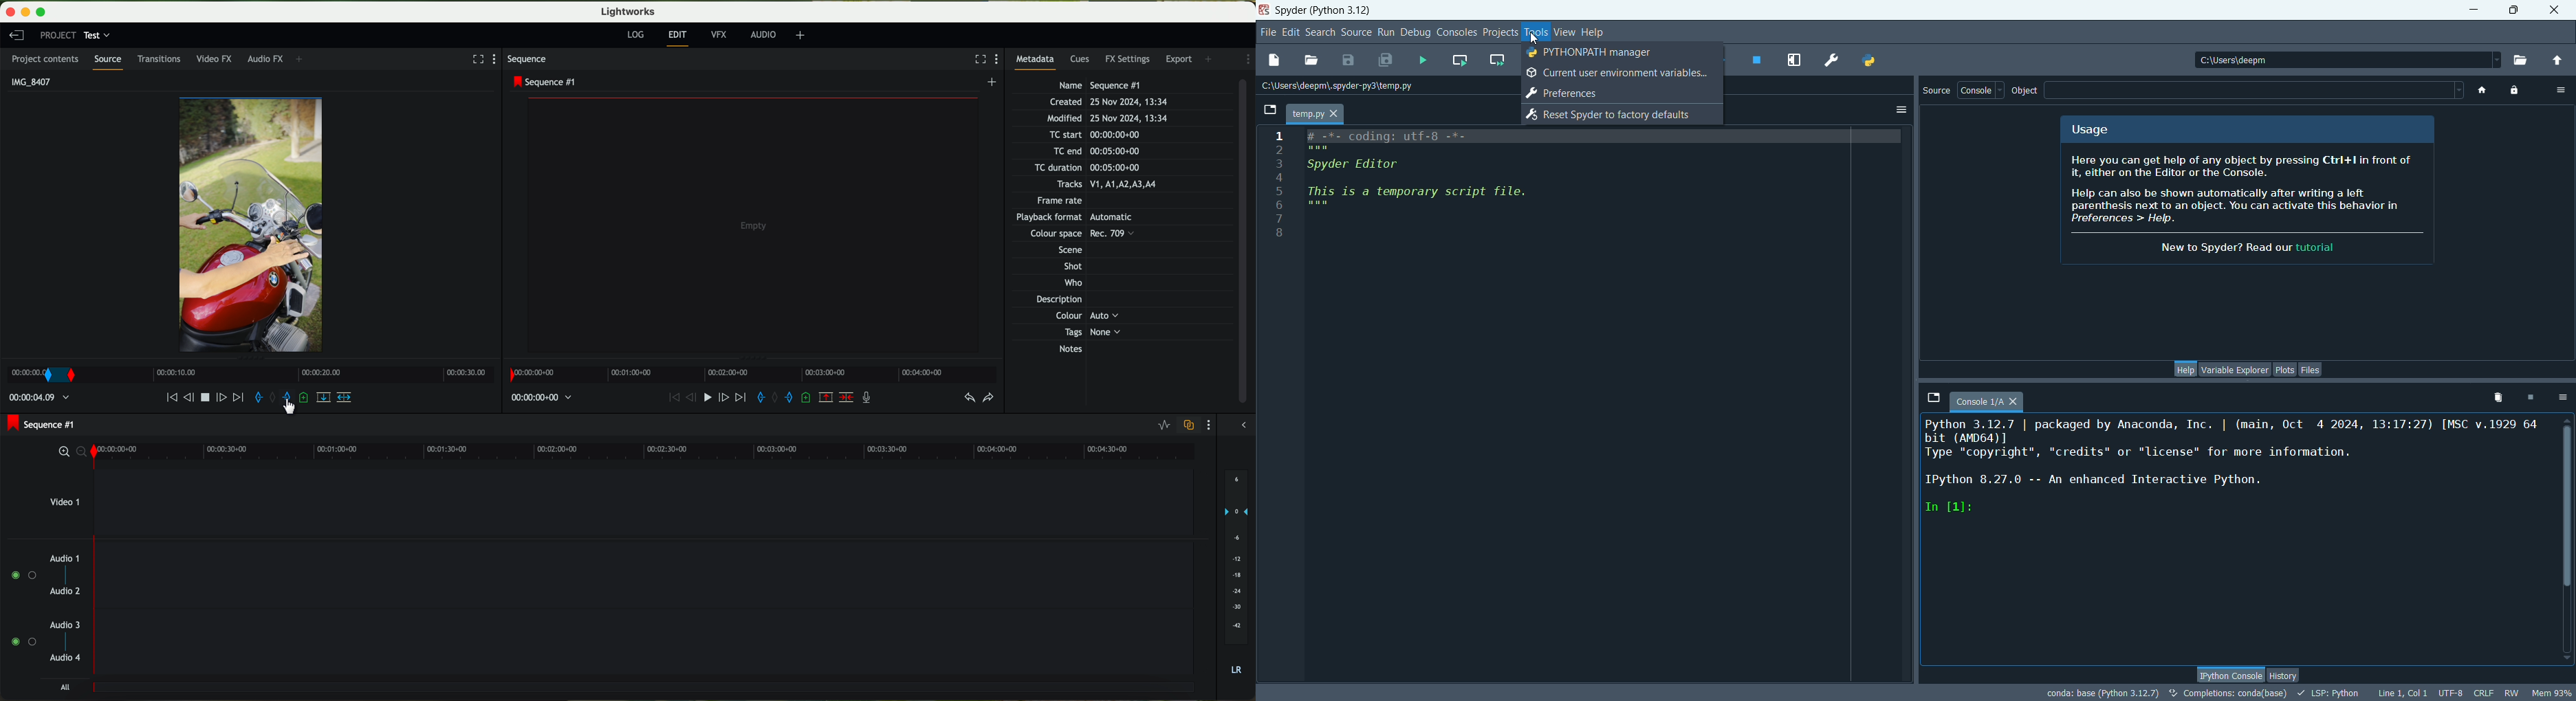 This screenshot has width=2576, height=728. Describe the element at coordinates (476, 59) in the screenshot. I see `fullscreen` at that location.